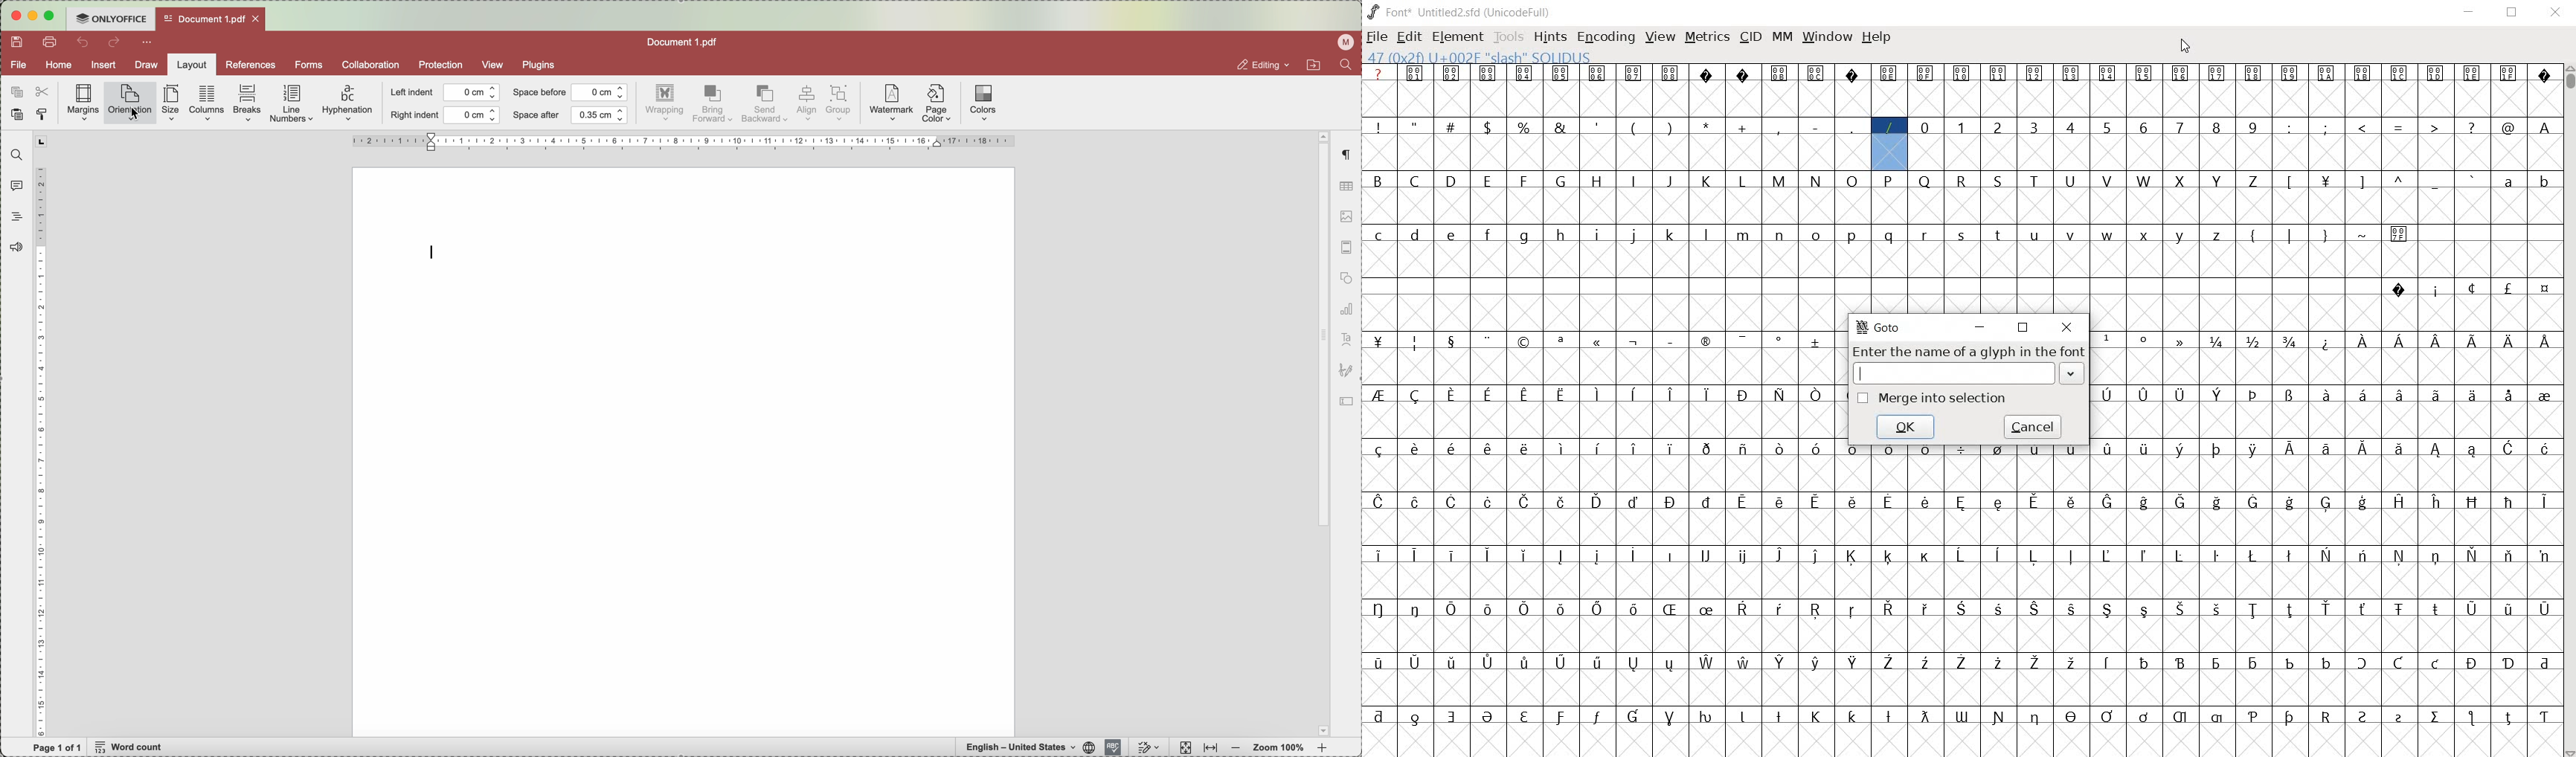  I want to click on glyph, so click(2180, 663).